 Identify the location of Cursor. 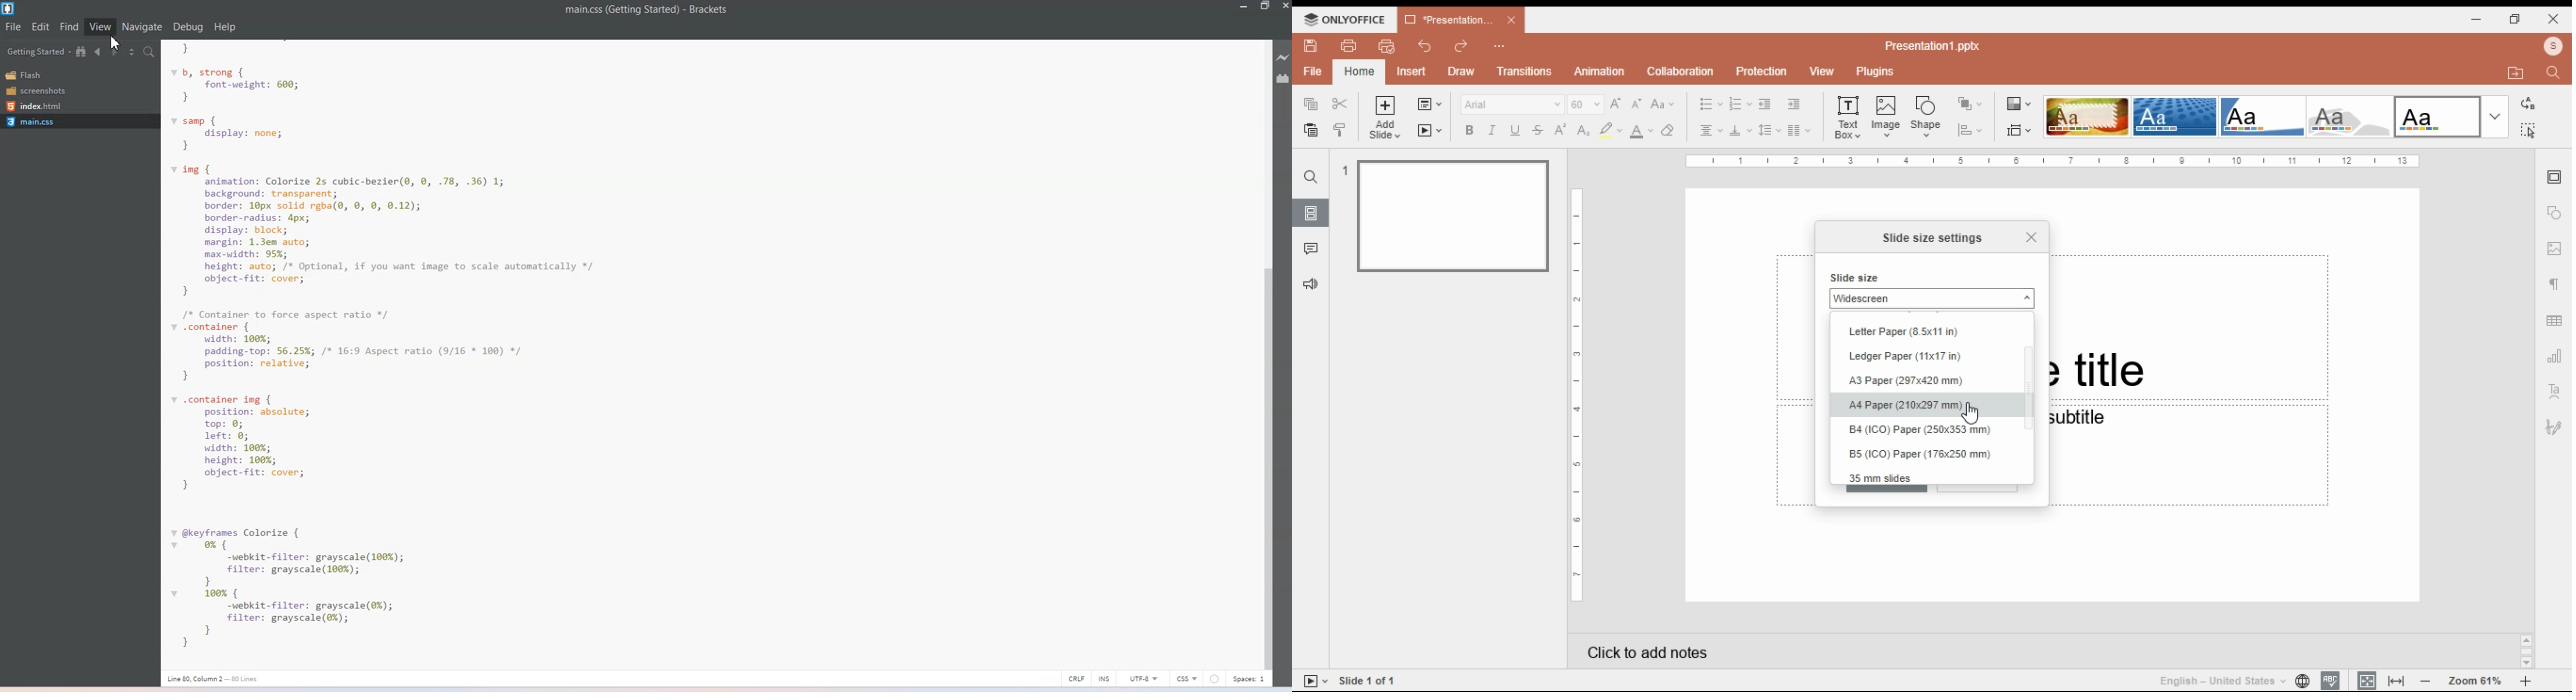
(1970, 413).